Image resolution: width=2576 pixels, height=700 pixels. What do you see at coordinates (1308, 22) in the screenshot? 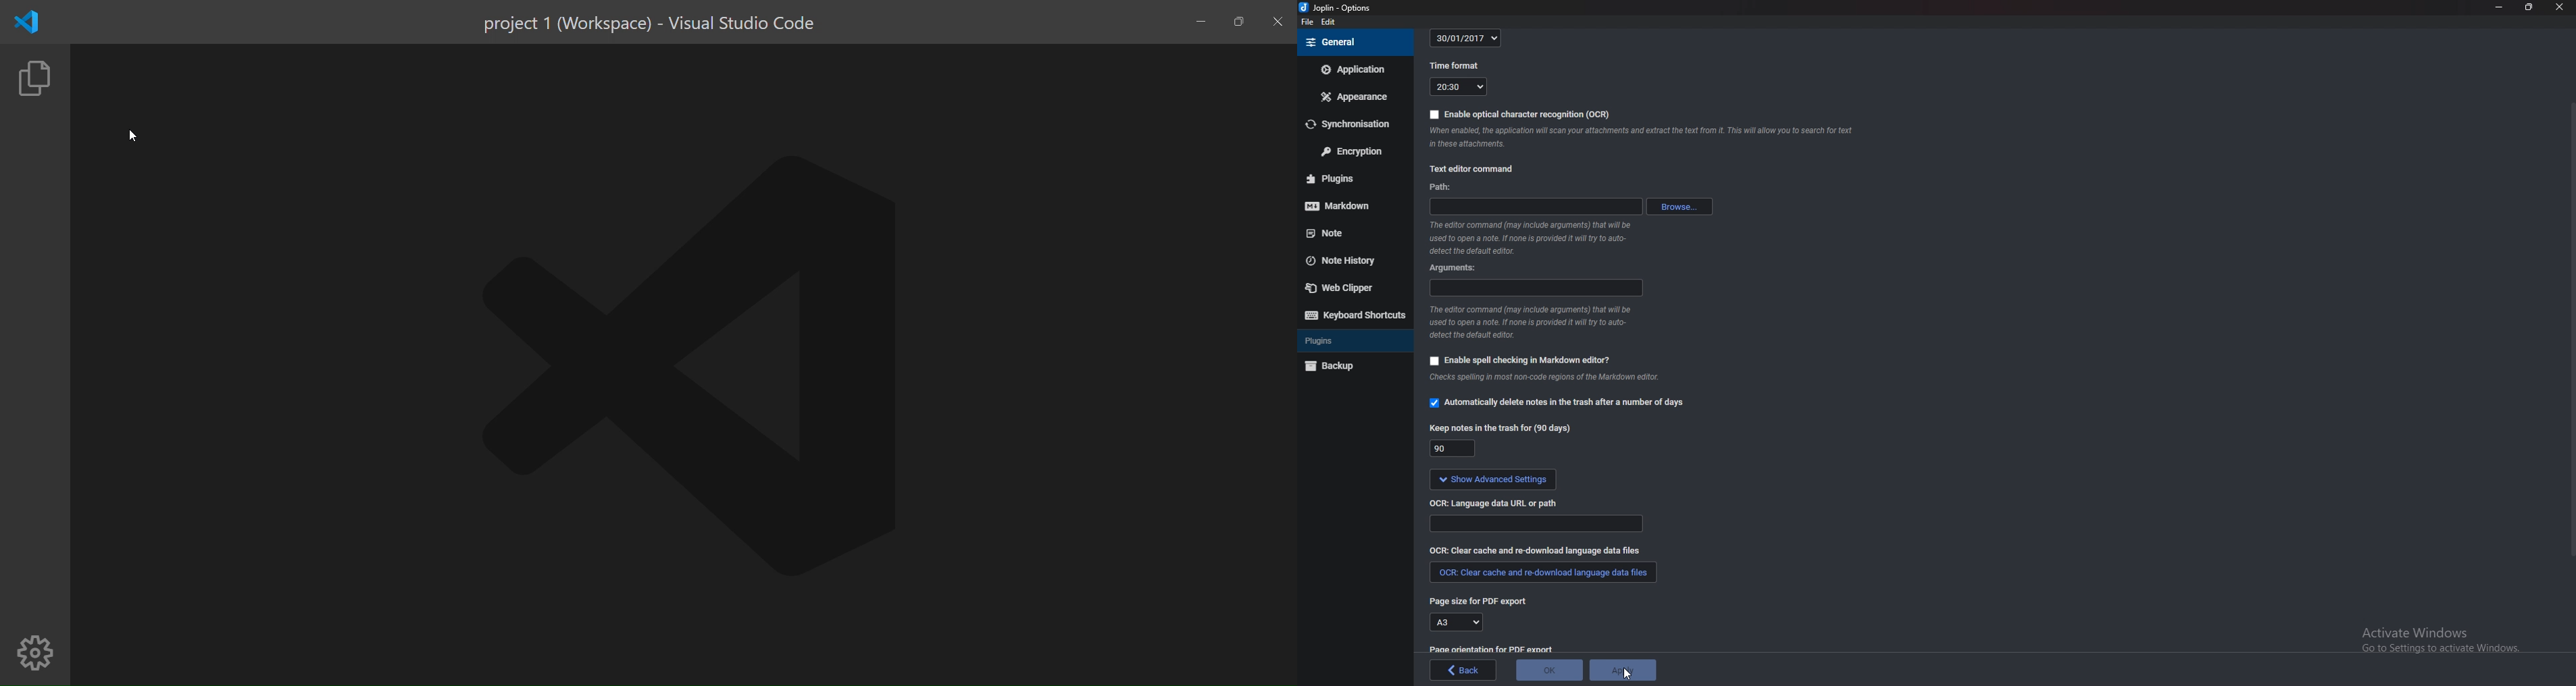
I see `file` at bounding box center [1308, 22].